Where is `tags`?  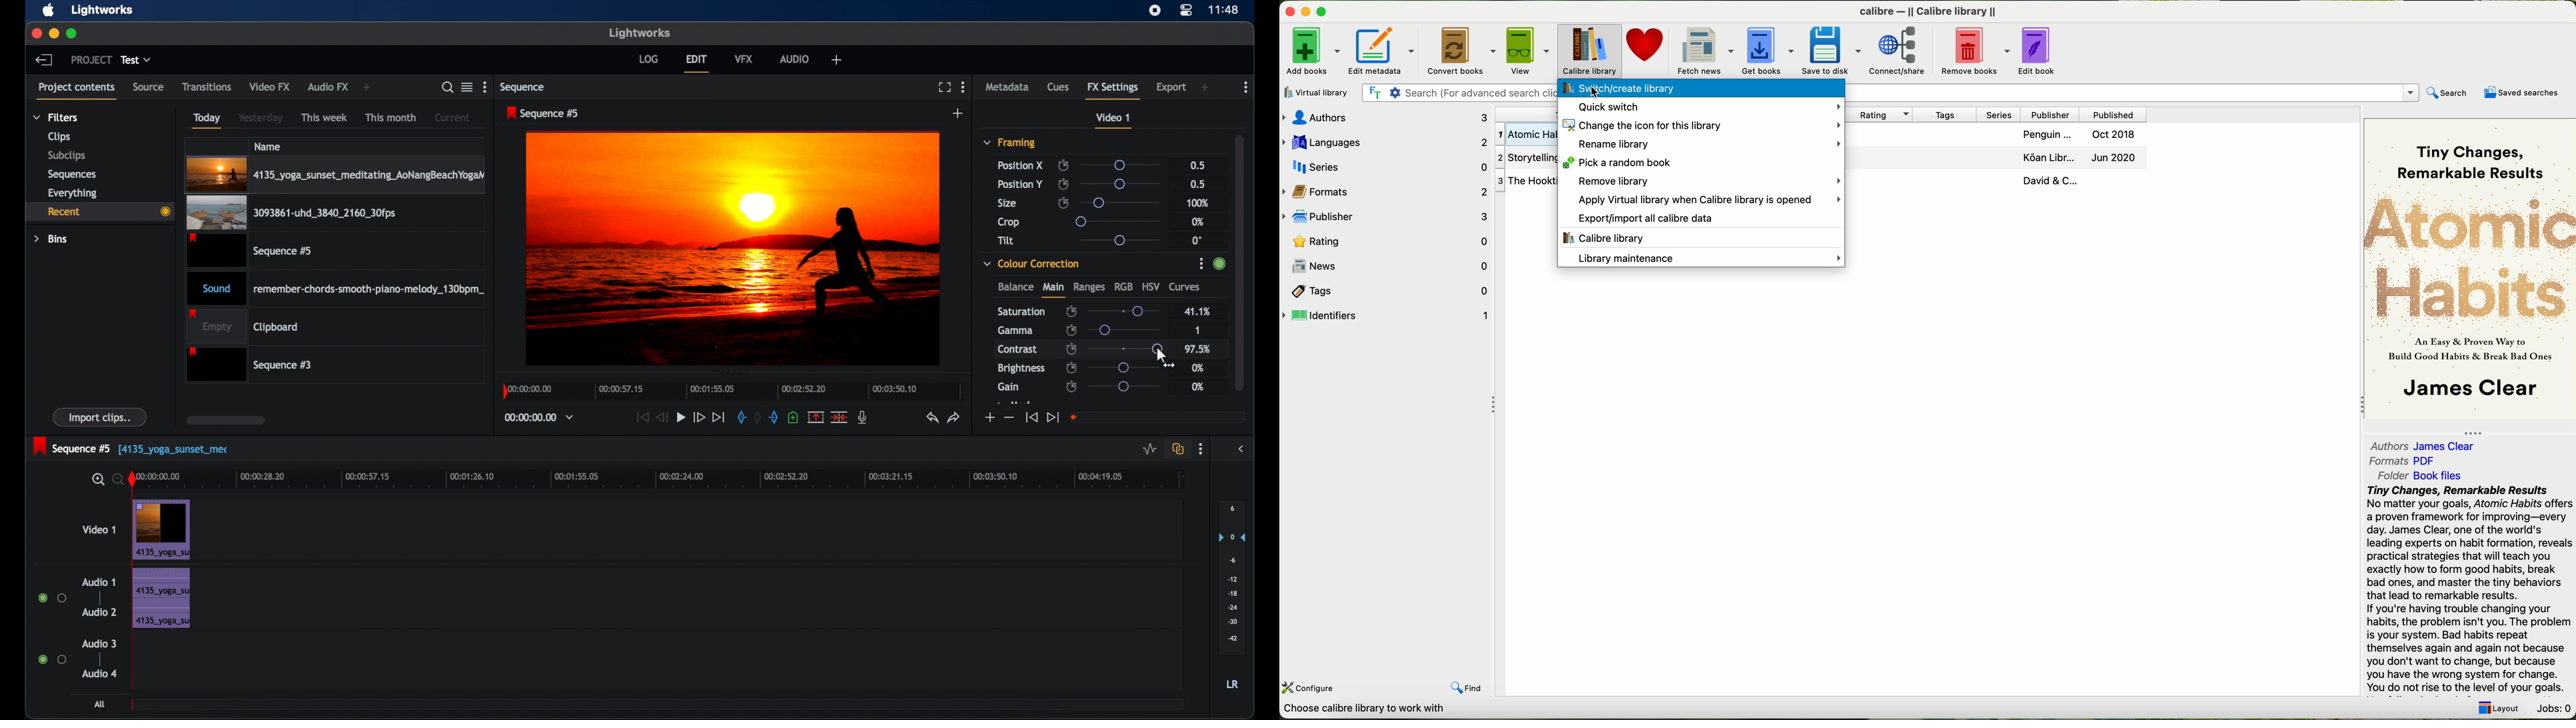
tags is located at coordinates (1387, 290).